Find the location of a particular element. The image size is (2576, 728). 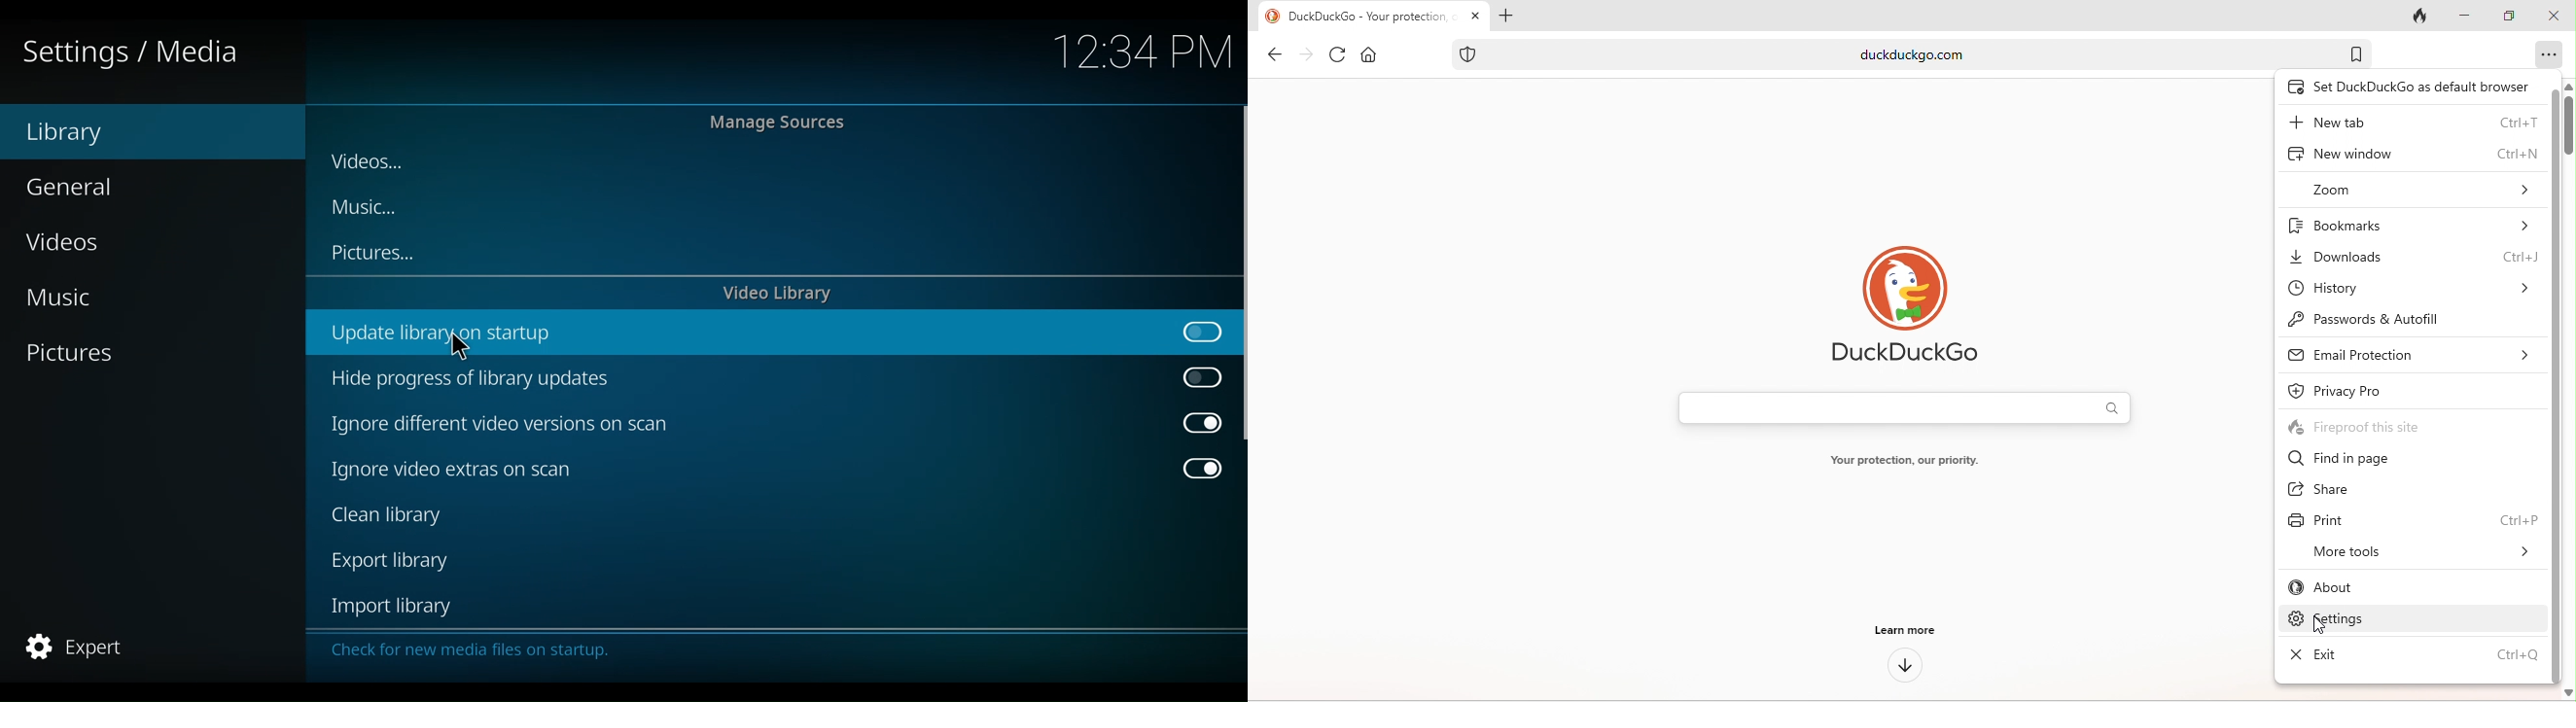

learn more is located at coordinates (1914, 629).